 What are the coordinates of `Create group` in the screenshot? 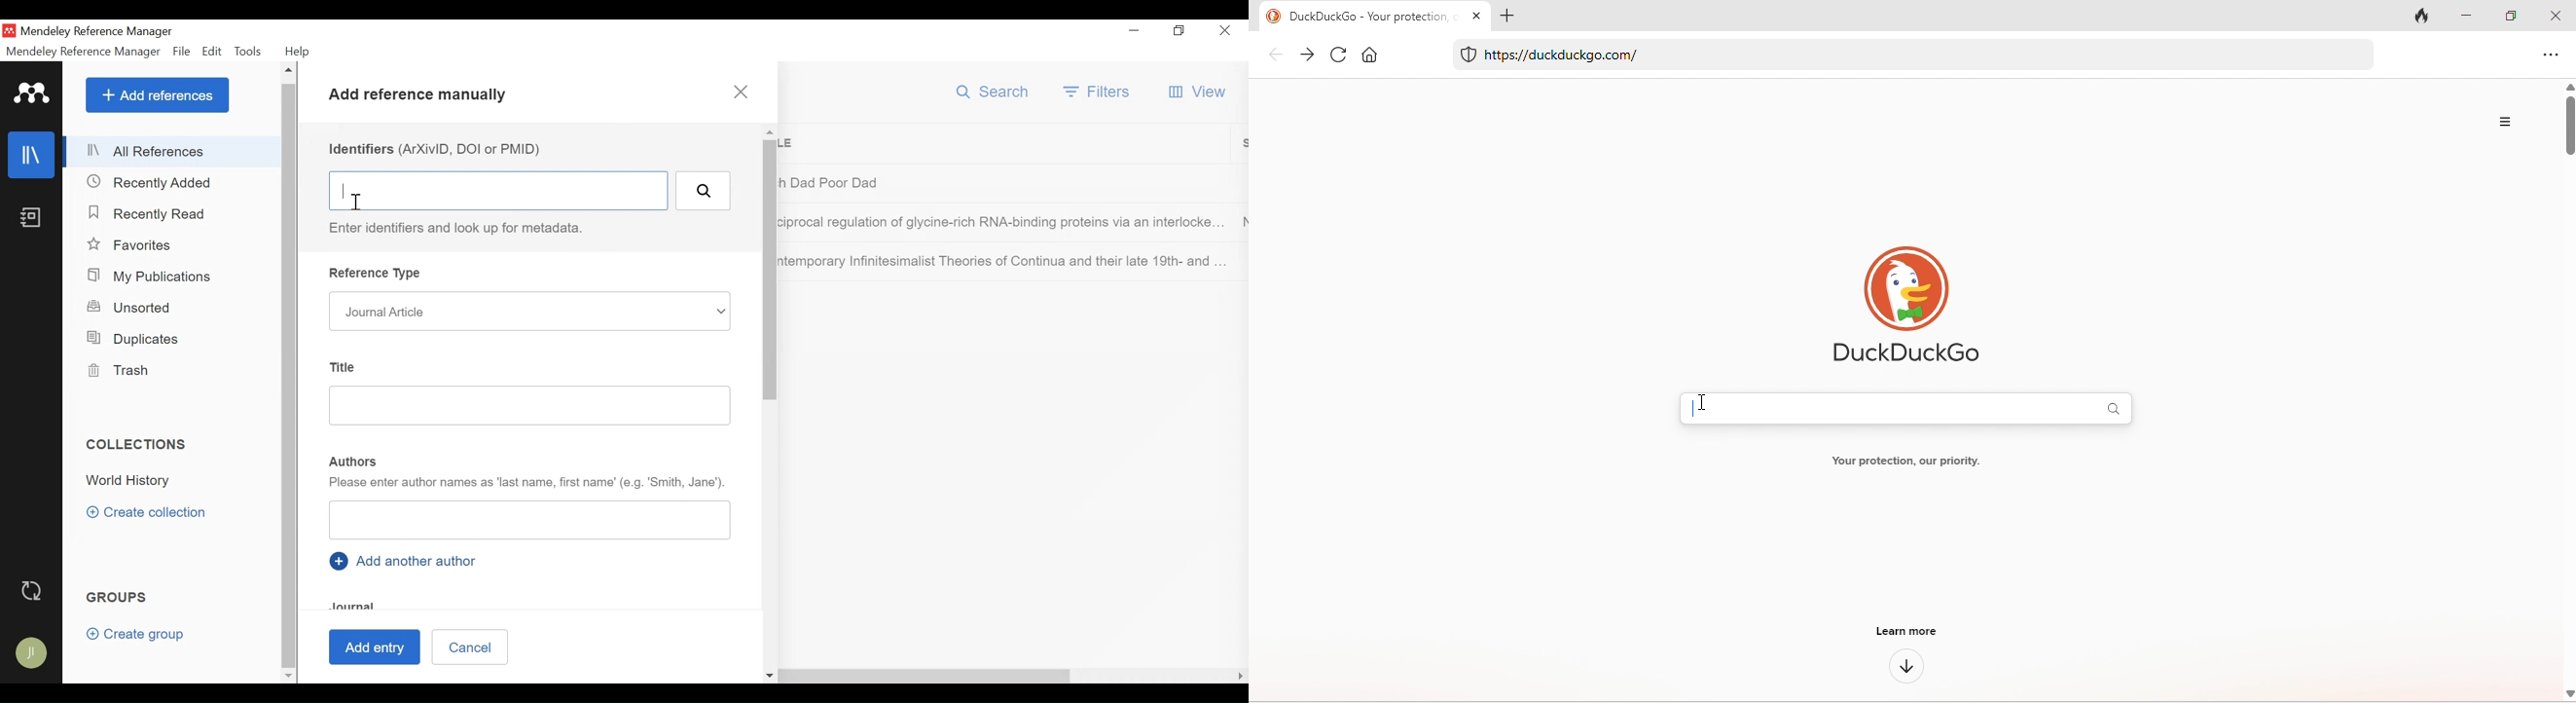 It's located at (135, 635).